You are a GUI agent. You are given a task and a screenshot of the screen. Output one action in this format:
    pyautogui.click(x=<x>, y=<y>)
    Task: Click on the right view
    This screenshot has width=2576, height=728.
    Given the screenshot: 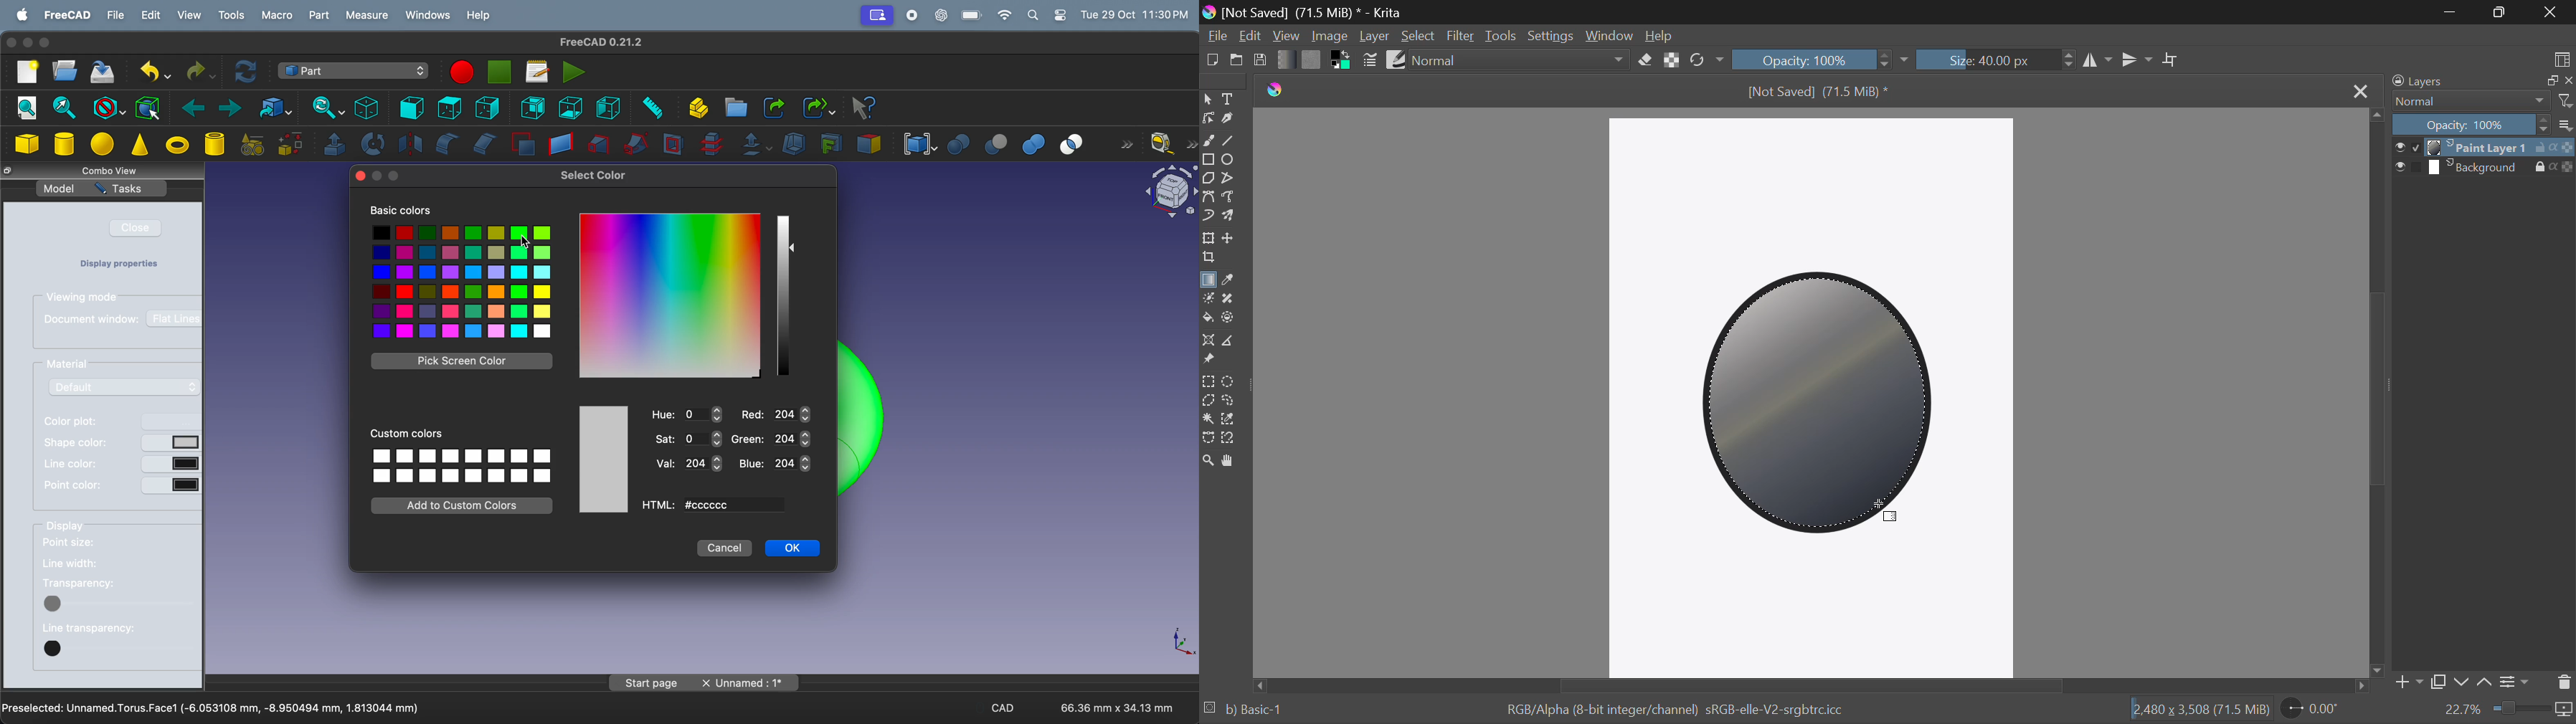 What is the action you would take?
    pyautogui.click(x=487, y=107)
    